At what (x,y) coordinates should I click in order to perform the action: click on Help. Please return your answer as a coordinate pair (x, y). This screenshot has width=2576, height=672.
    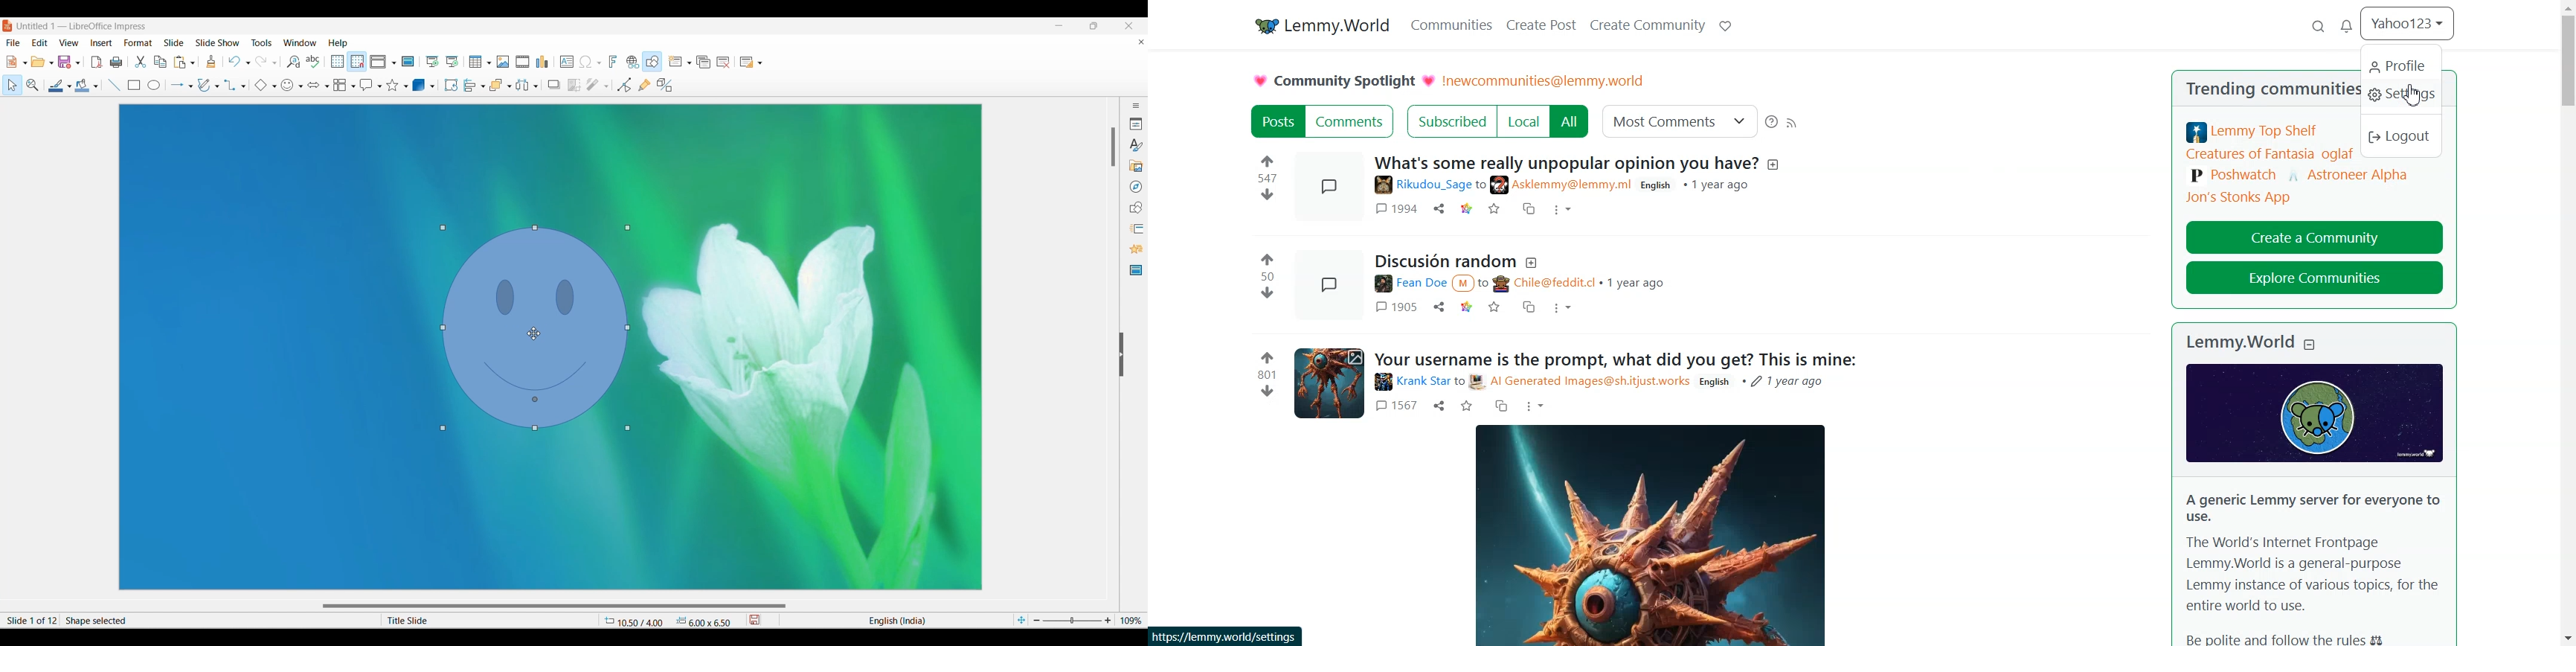
    Looking at the image, I should click on (337, 43).